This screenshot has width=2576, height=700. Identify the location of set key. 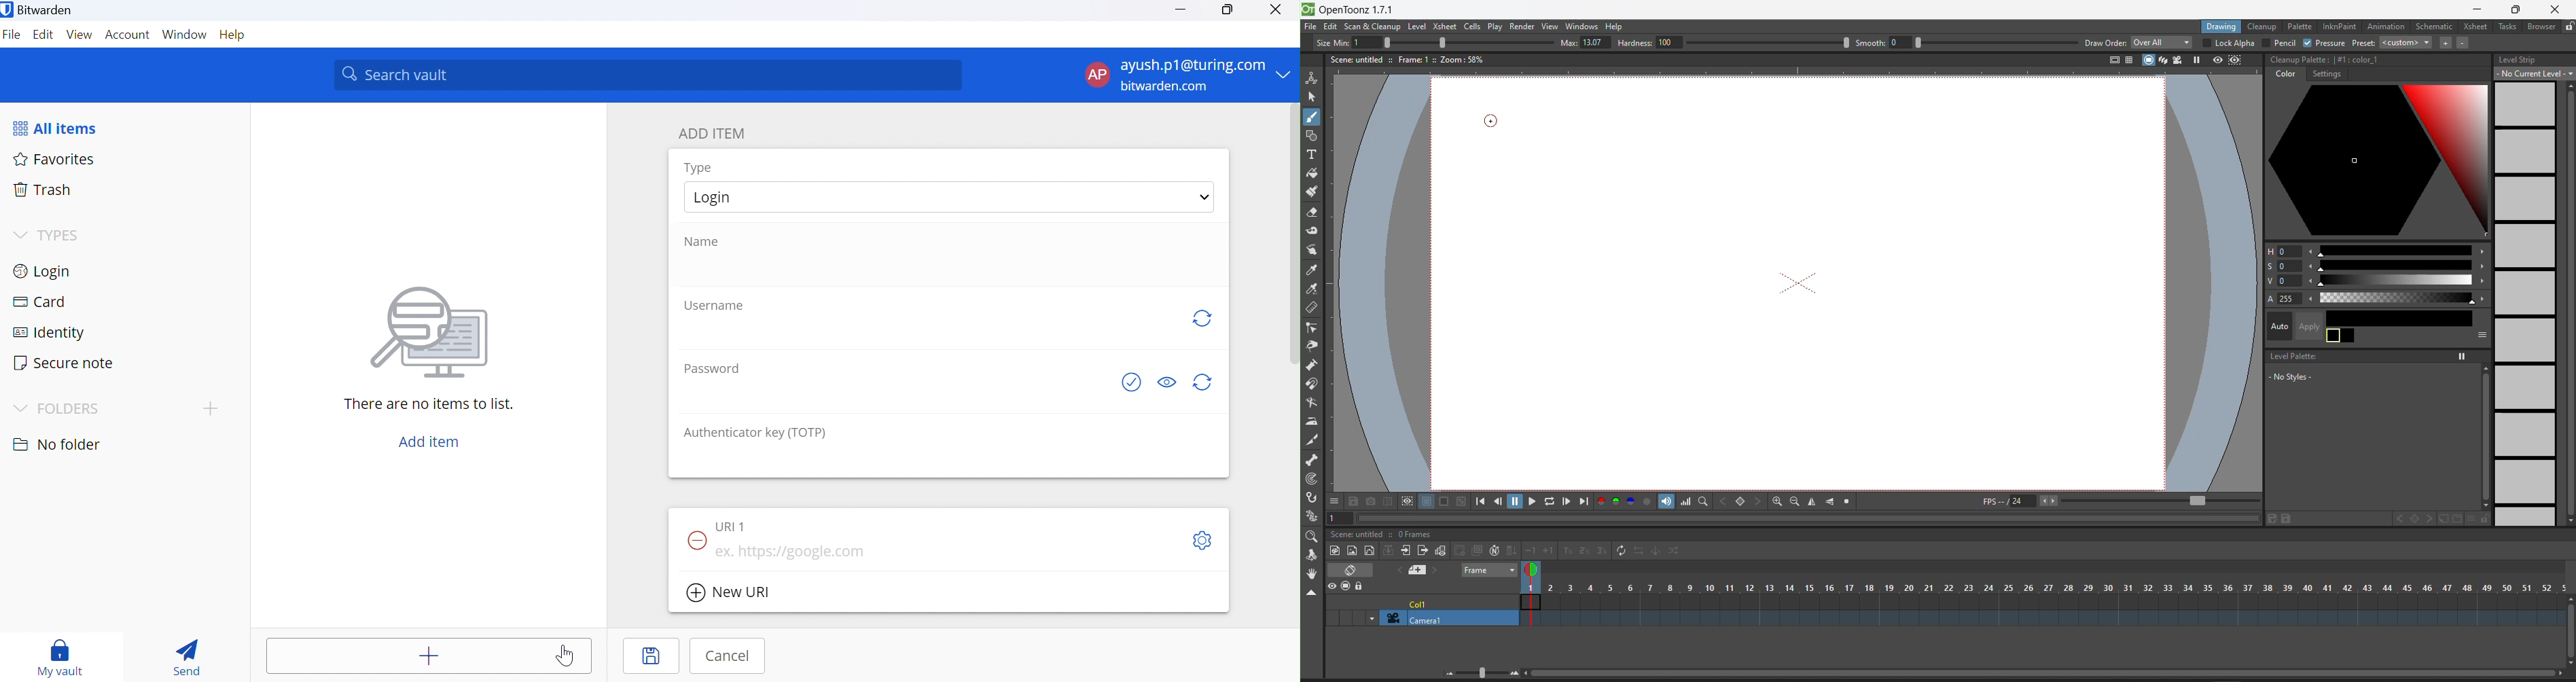
(1740, 501).